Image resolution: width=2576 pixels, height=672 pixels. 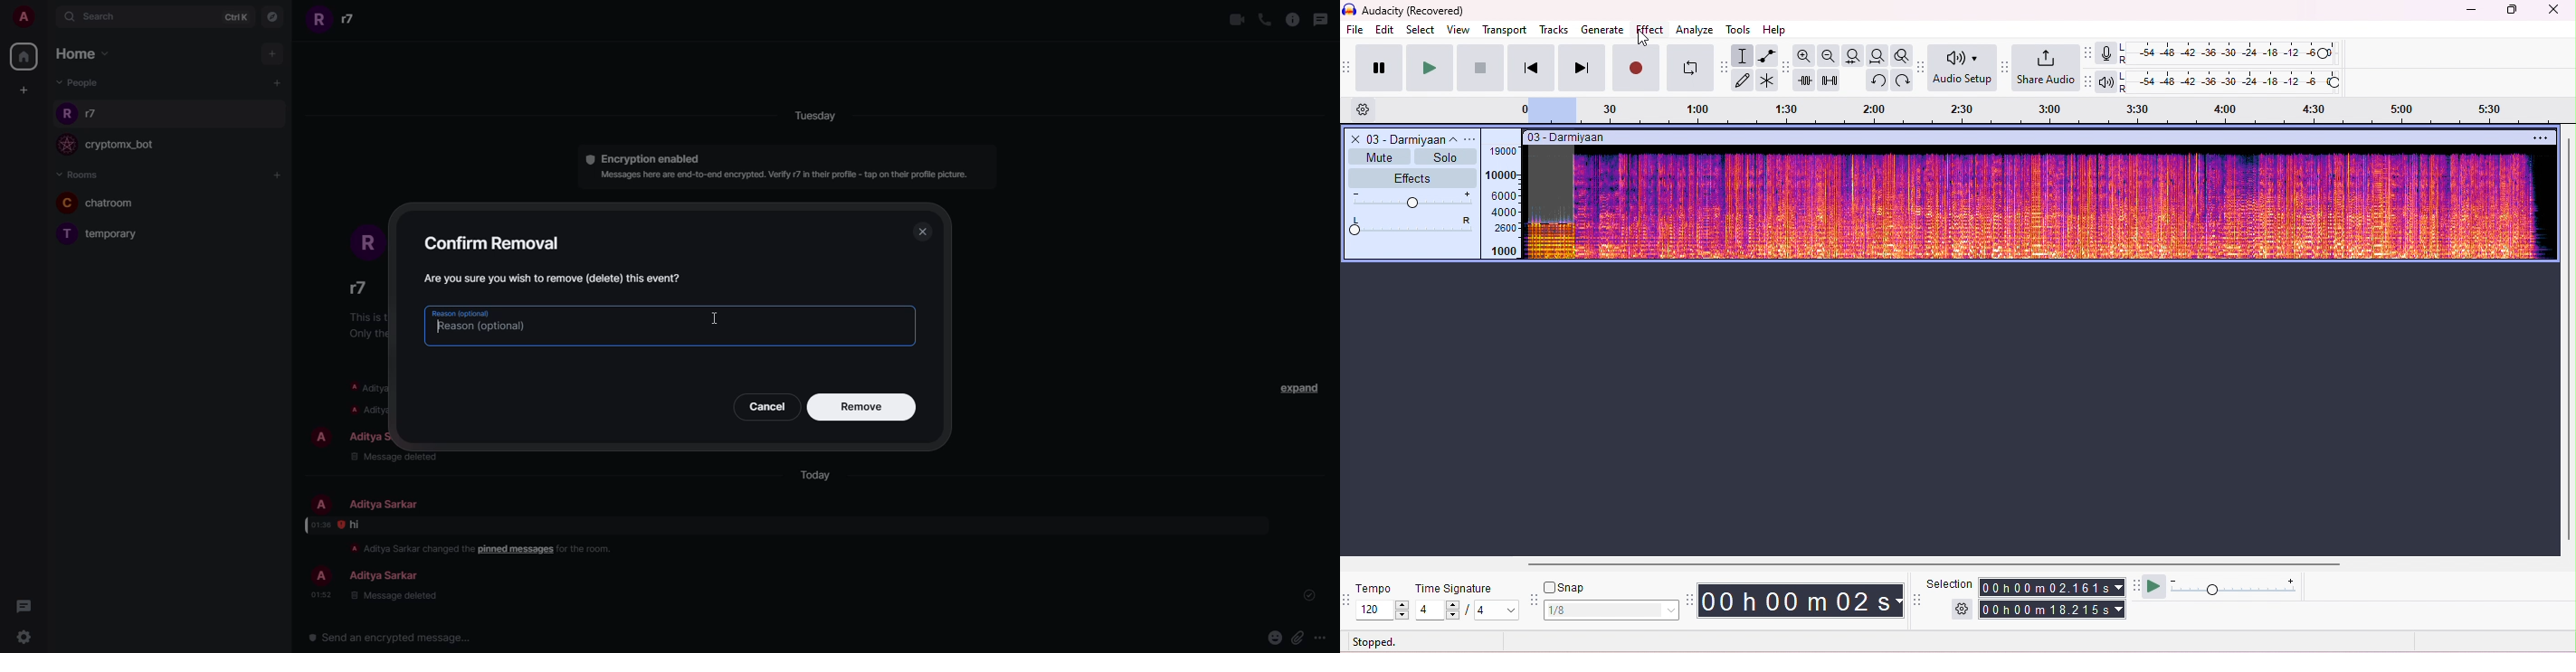 I want to click on tools, so click(x=1737, y=29).